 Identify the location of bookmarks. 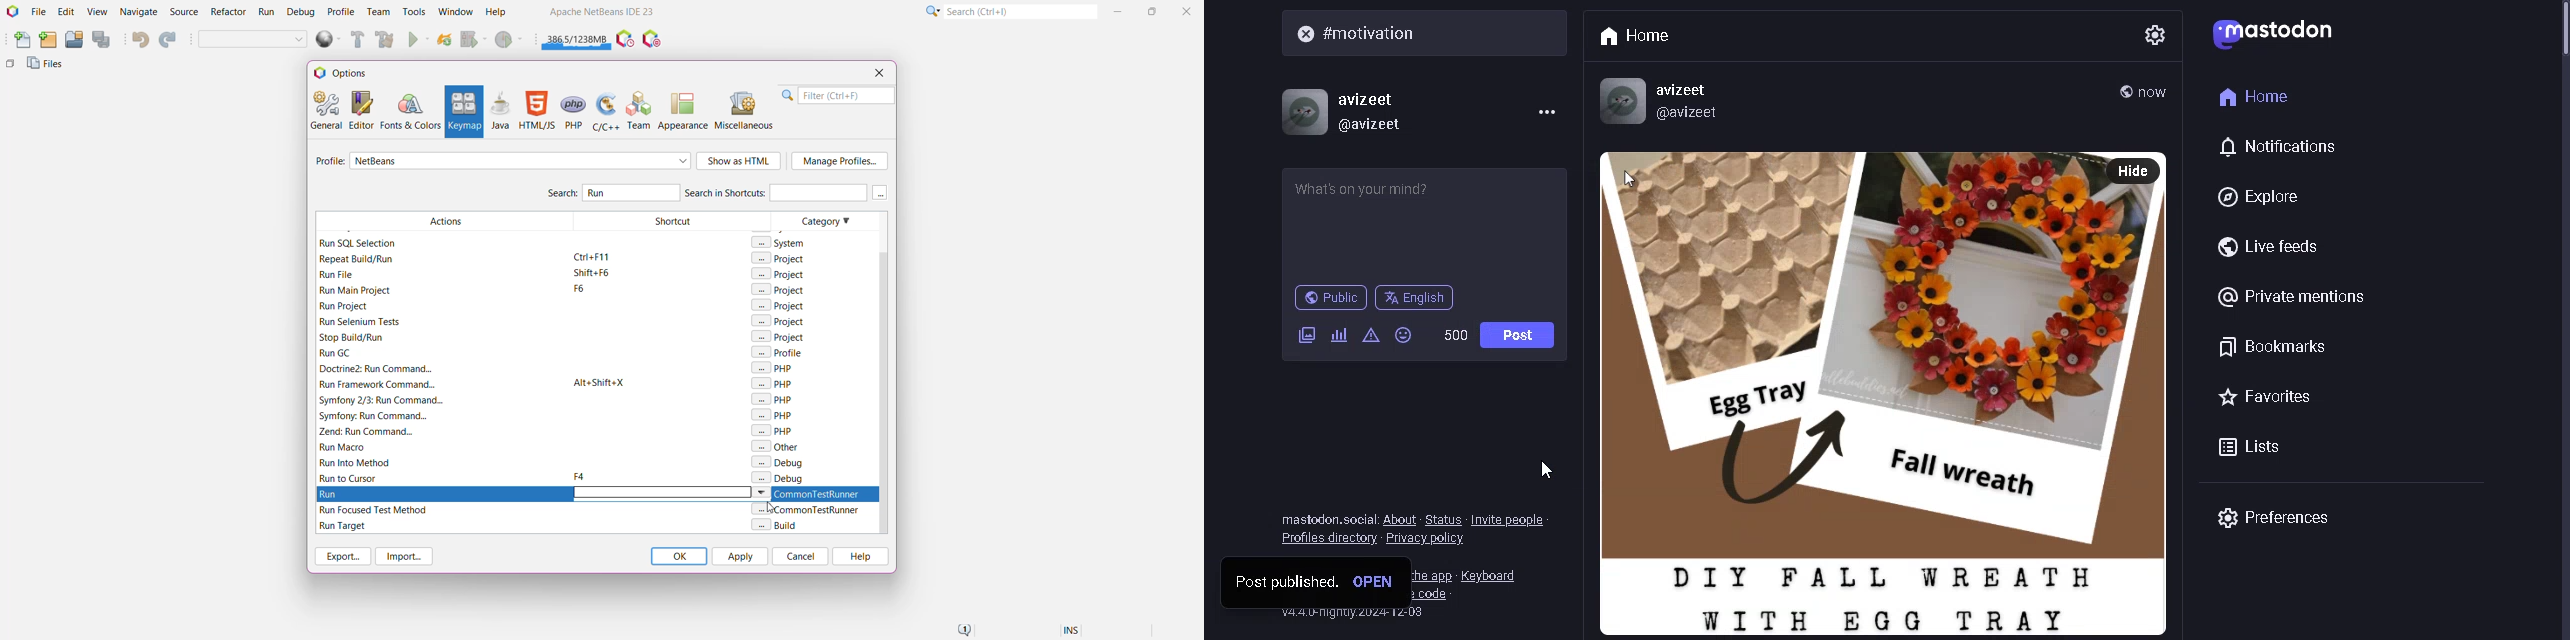
(2271, 344).